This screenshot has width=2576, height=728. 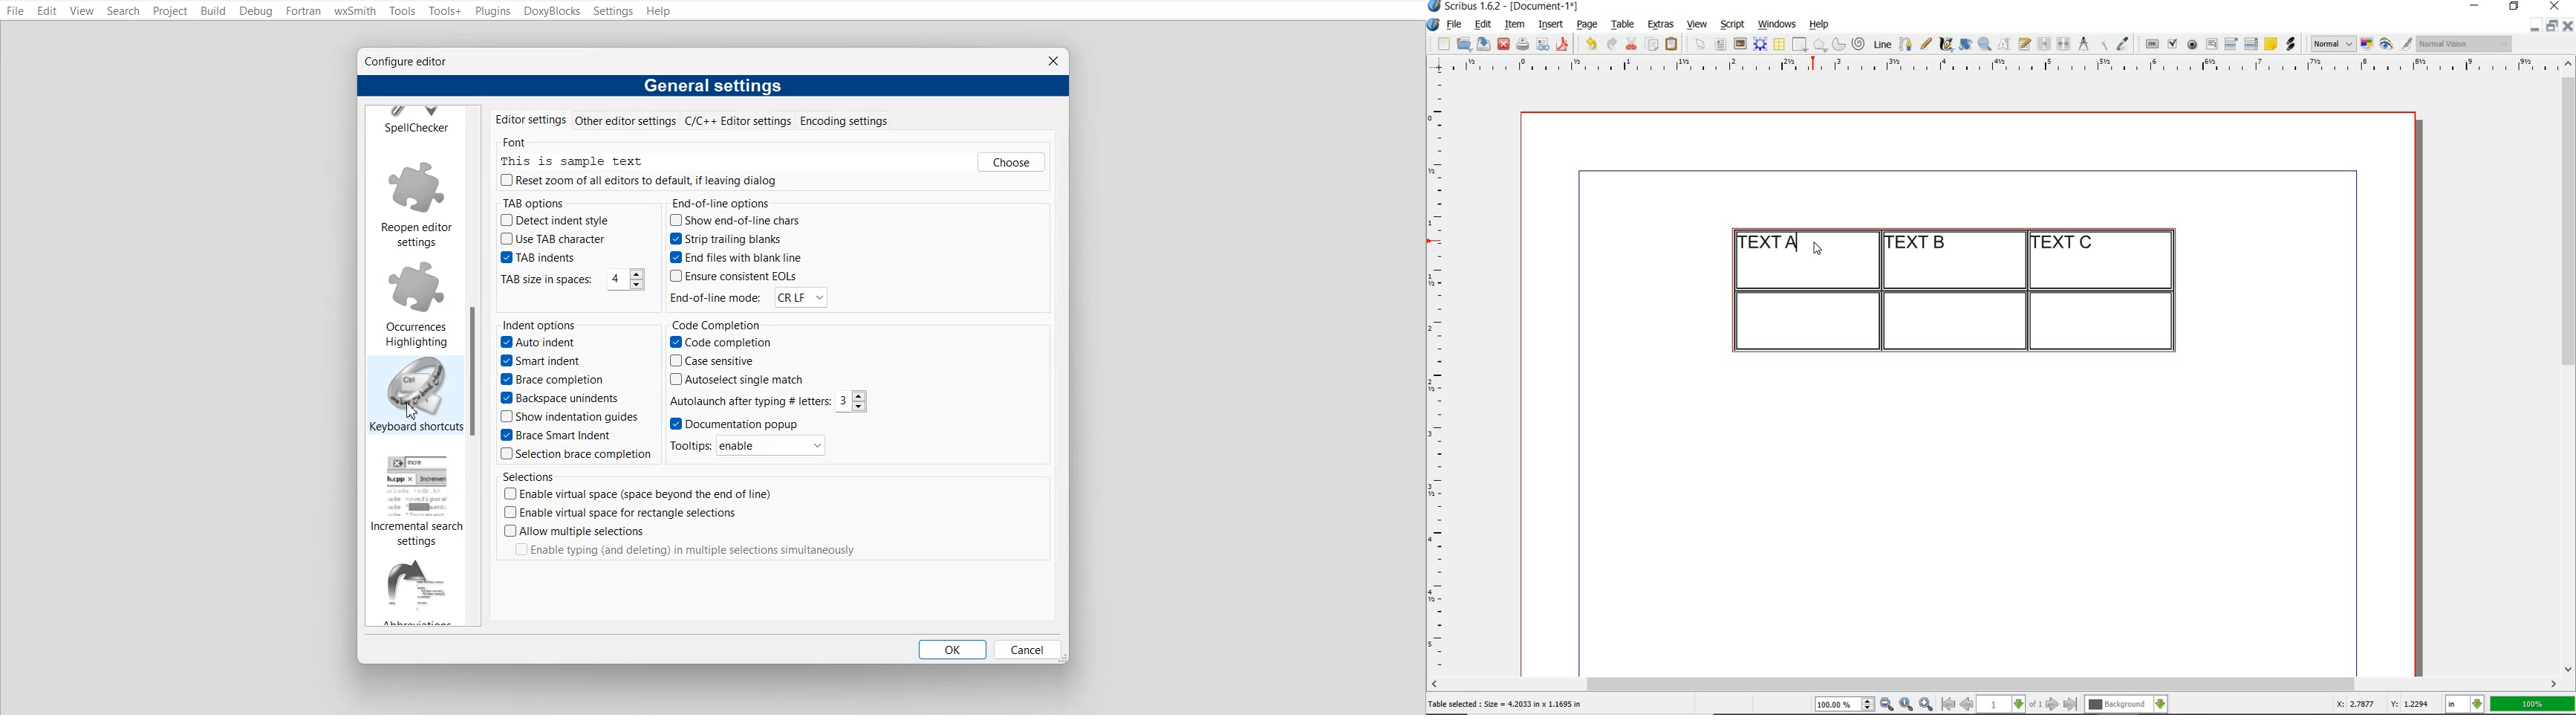 I want to click on edit, so click(x=1484, y=24).